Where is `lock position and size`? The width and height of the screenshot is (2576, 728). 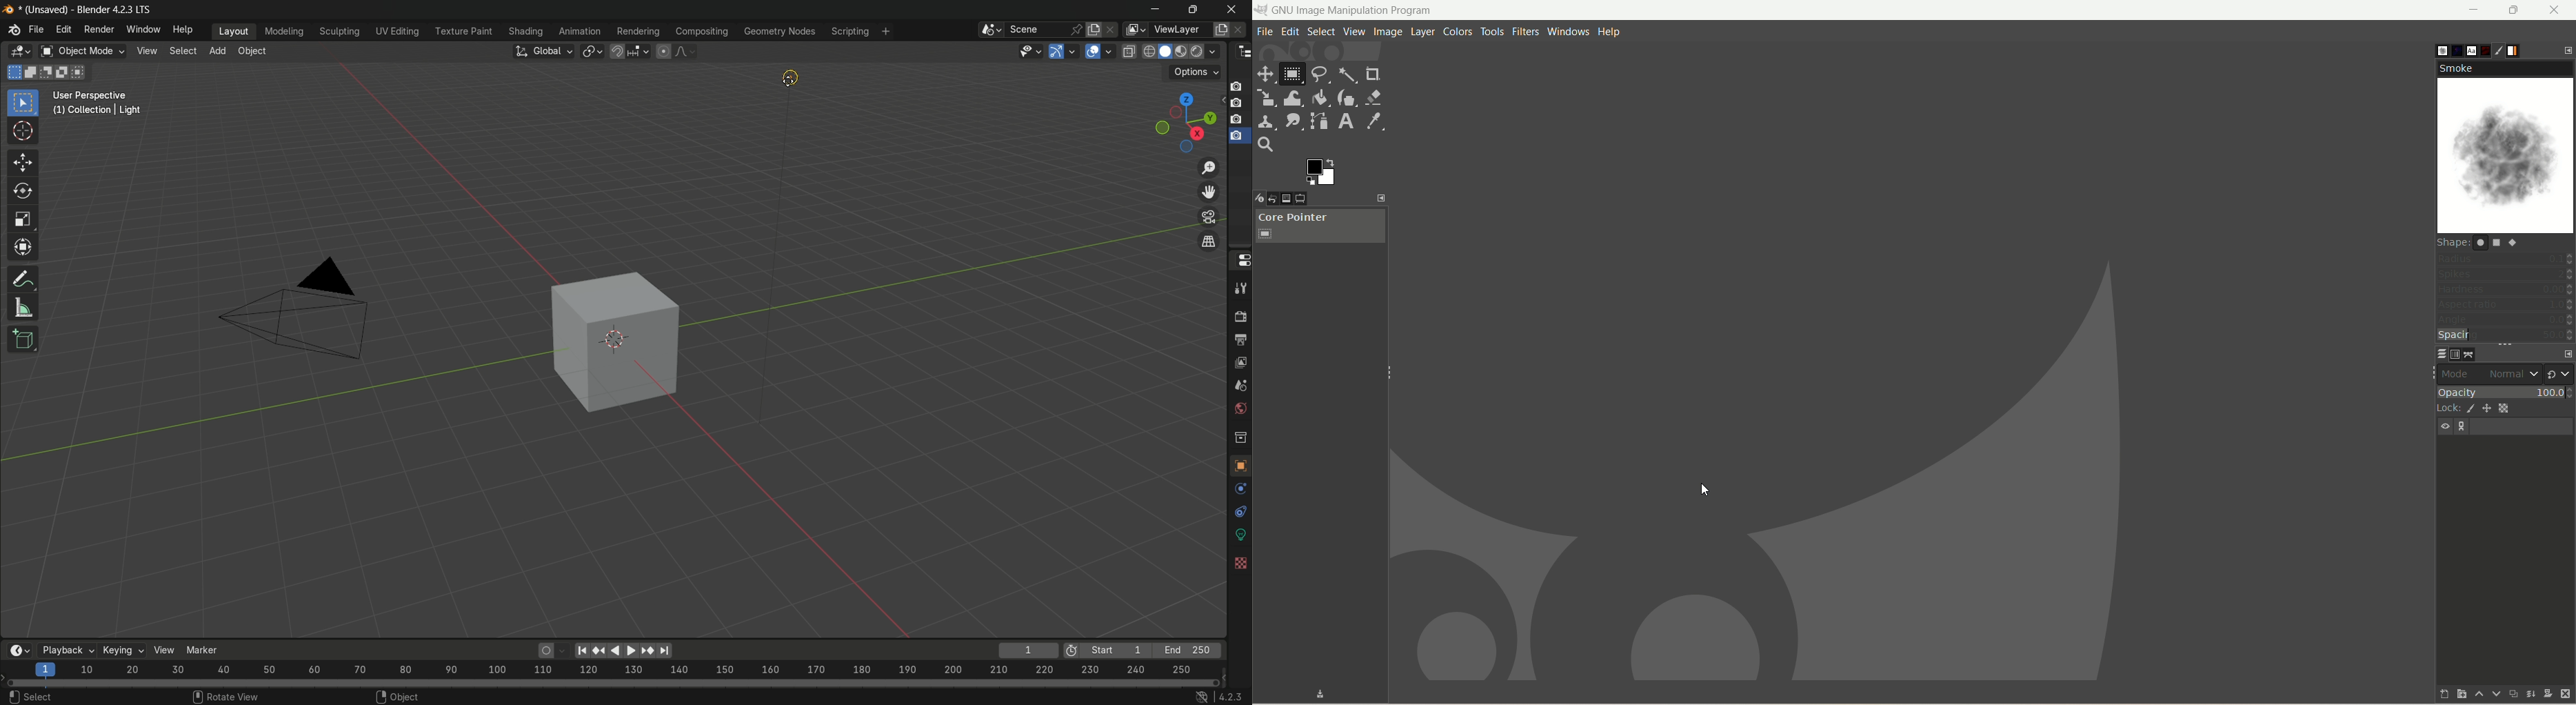 lock position and size is located at coordinates (2488, 410).